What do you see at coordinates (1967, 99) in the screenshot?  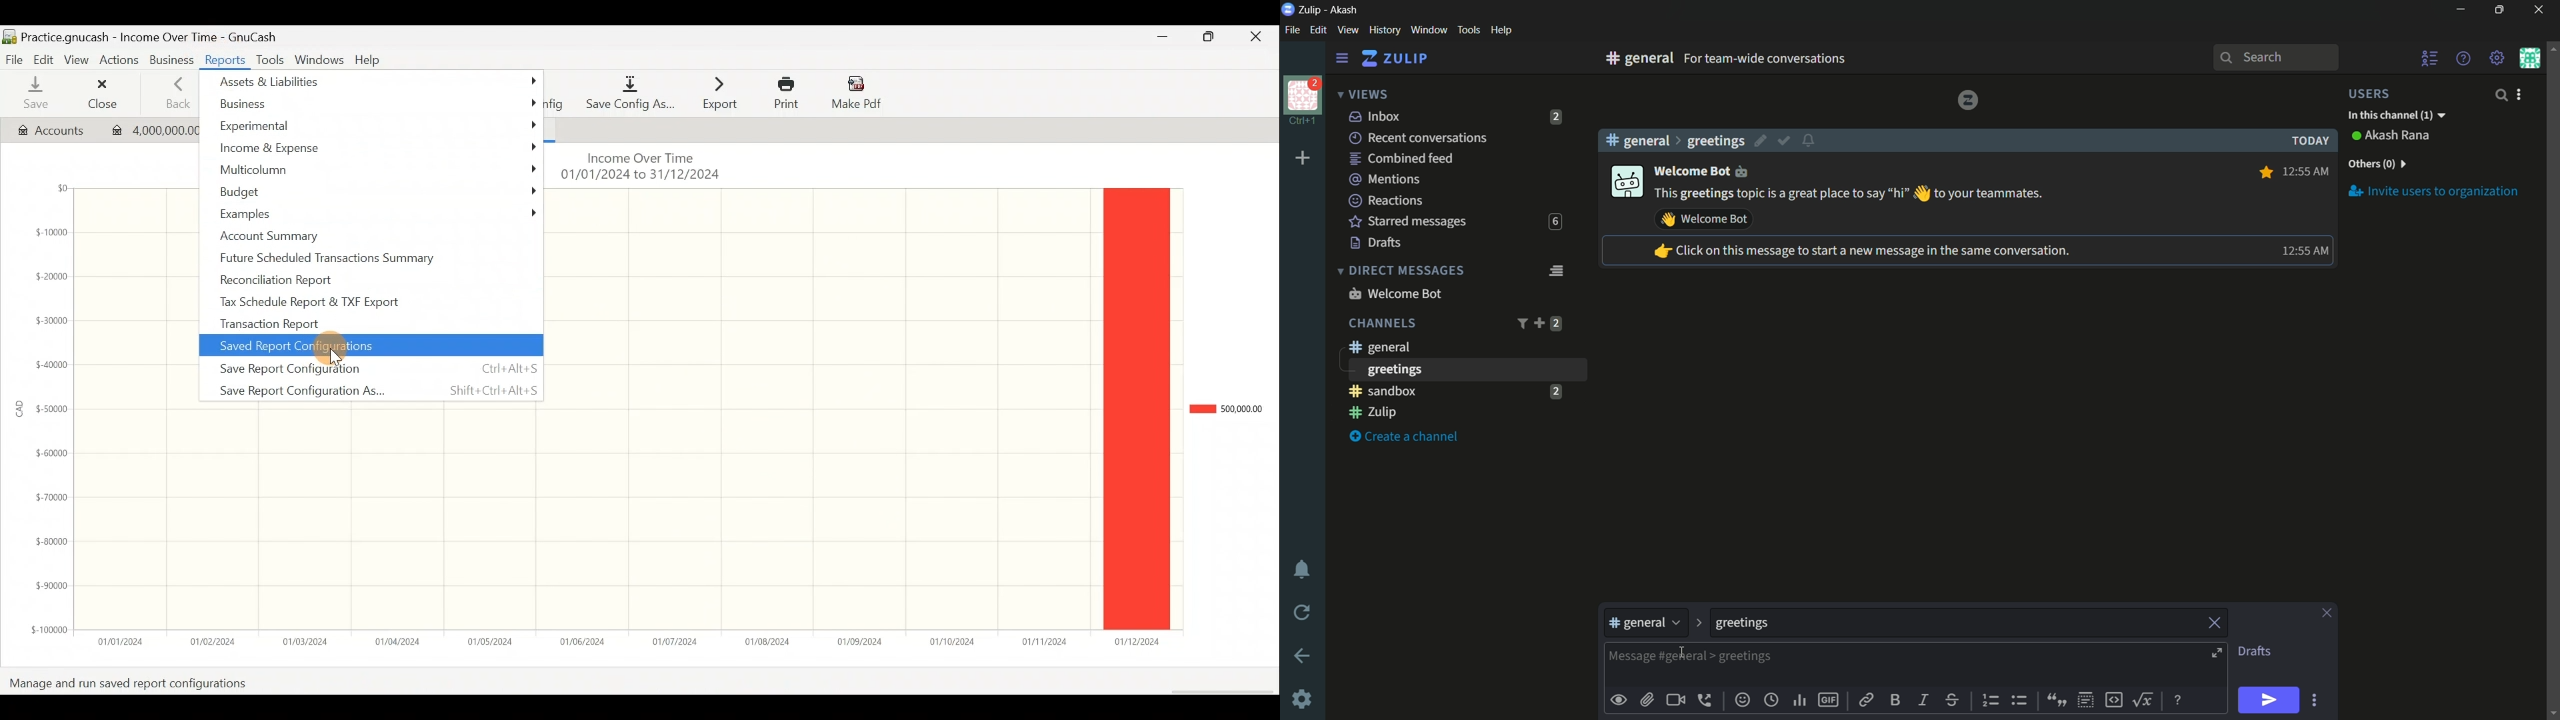 I see `Zulip logo` at bounding box center [1967, 99].